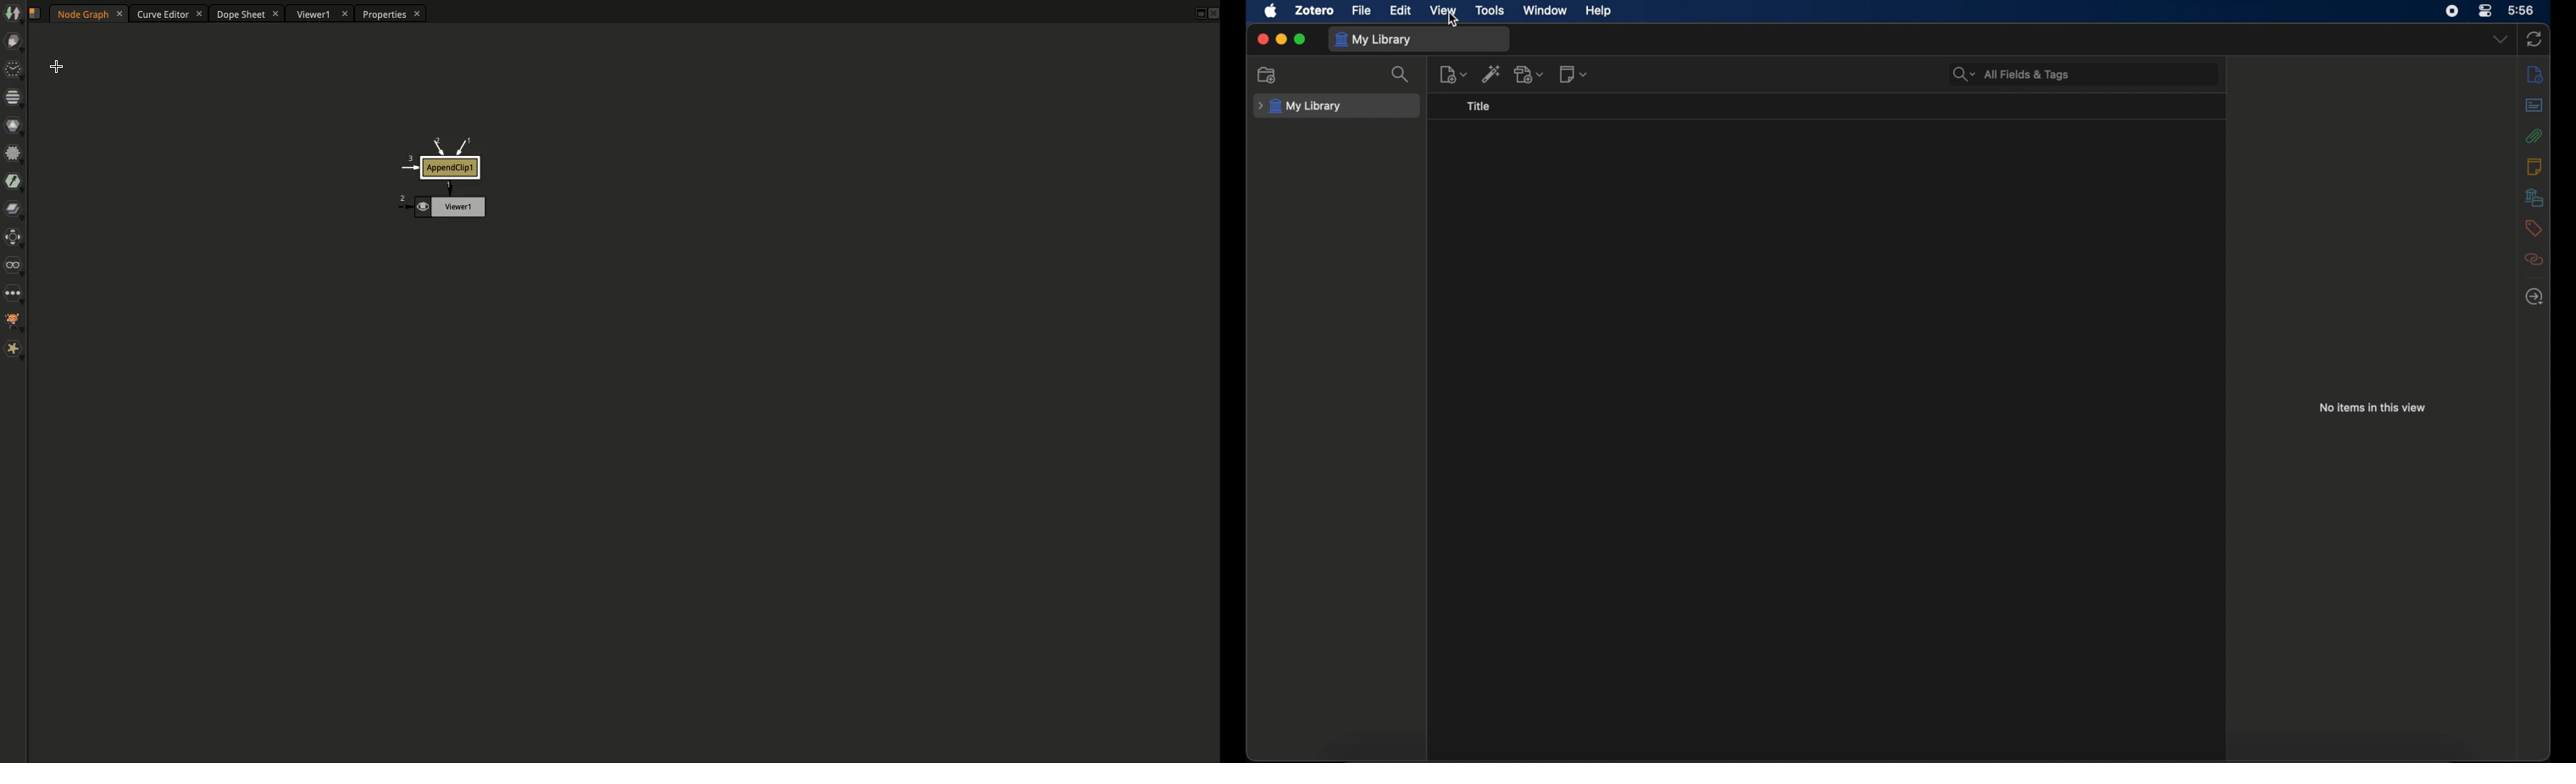 This screenshot has width=2576, height=784. Describe the element at coordinates (1270, 11) in the screenshot. I see `apple icon` at that location.